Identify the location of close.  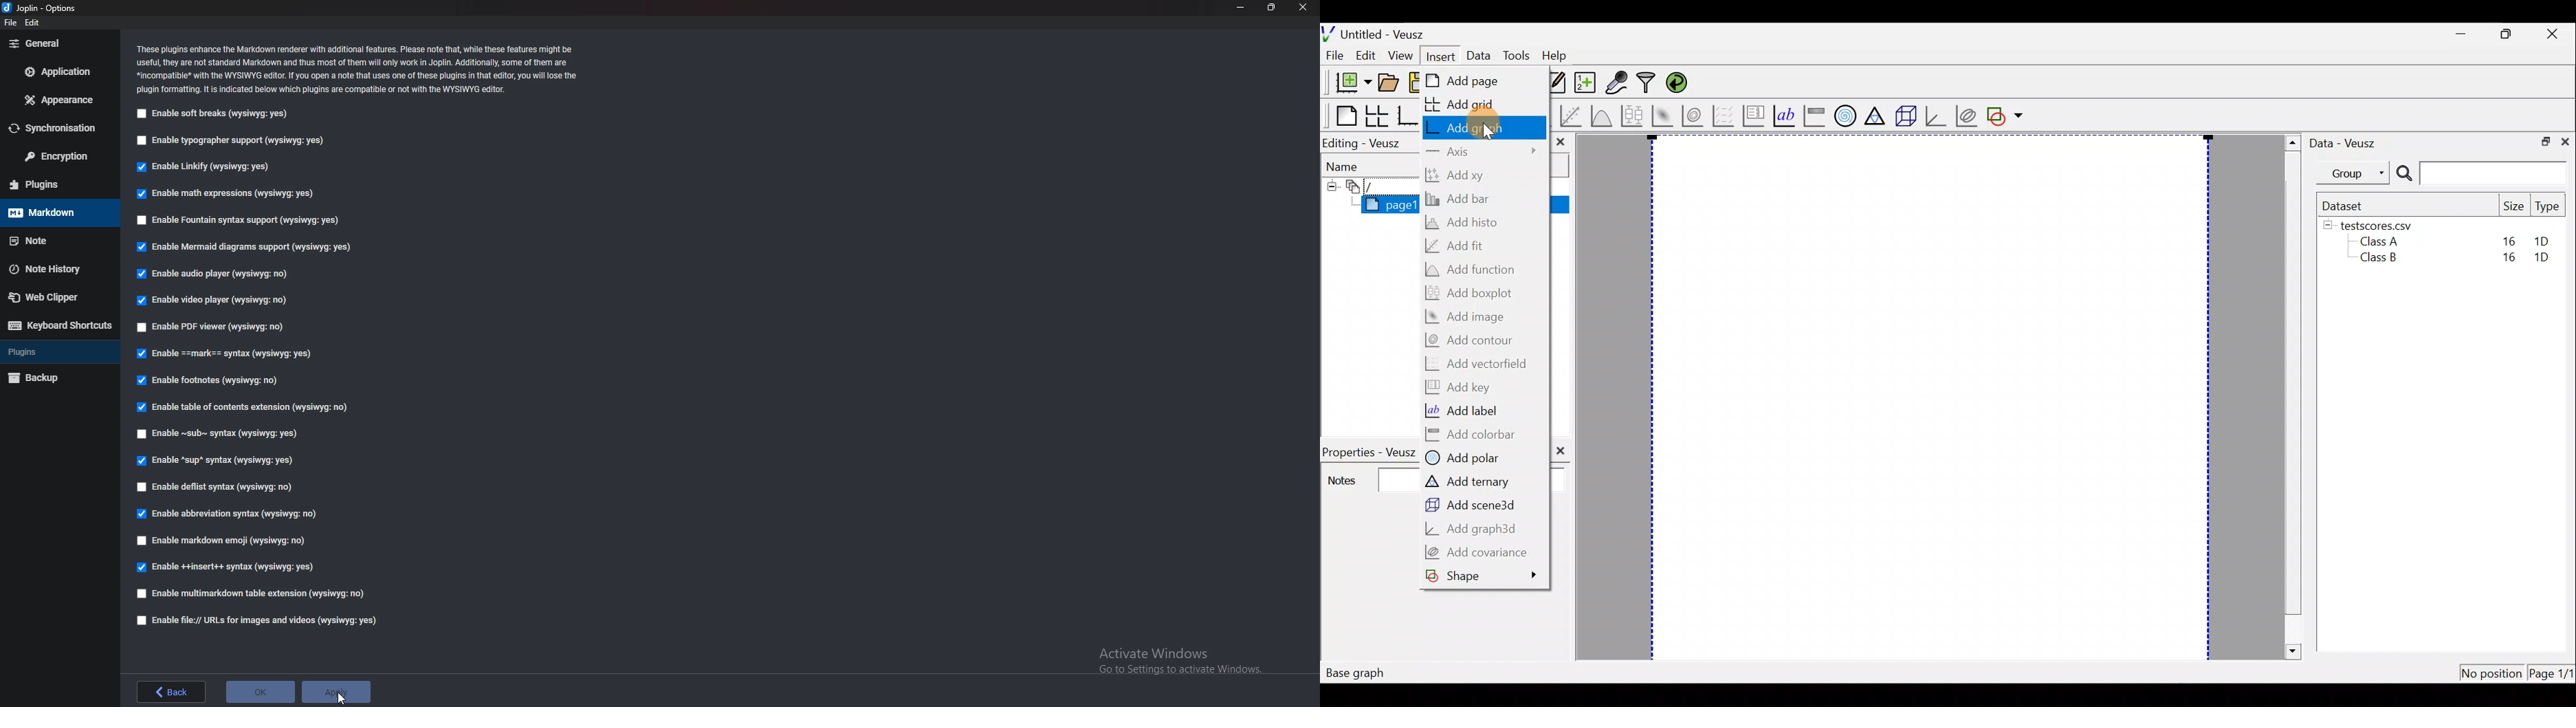
(1302, 8).